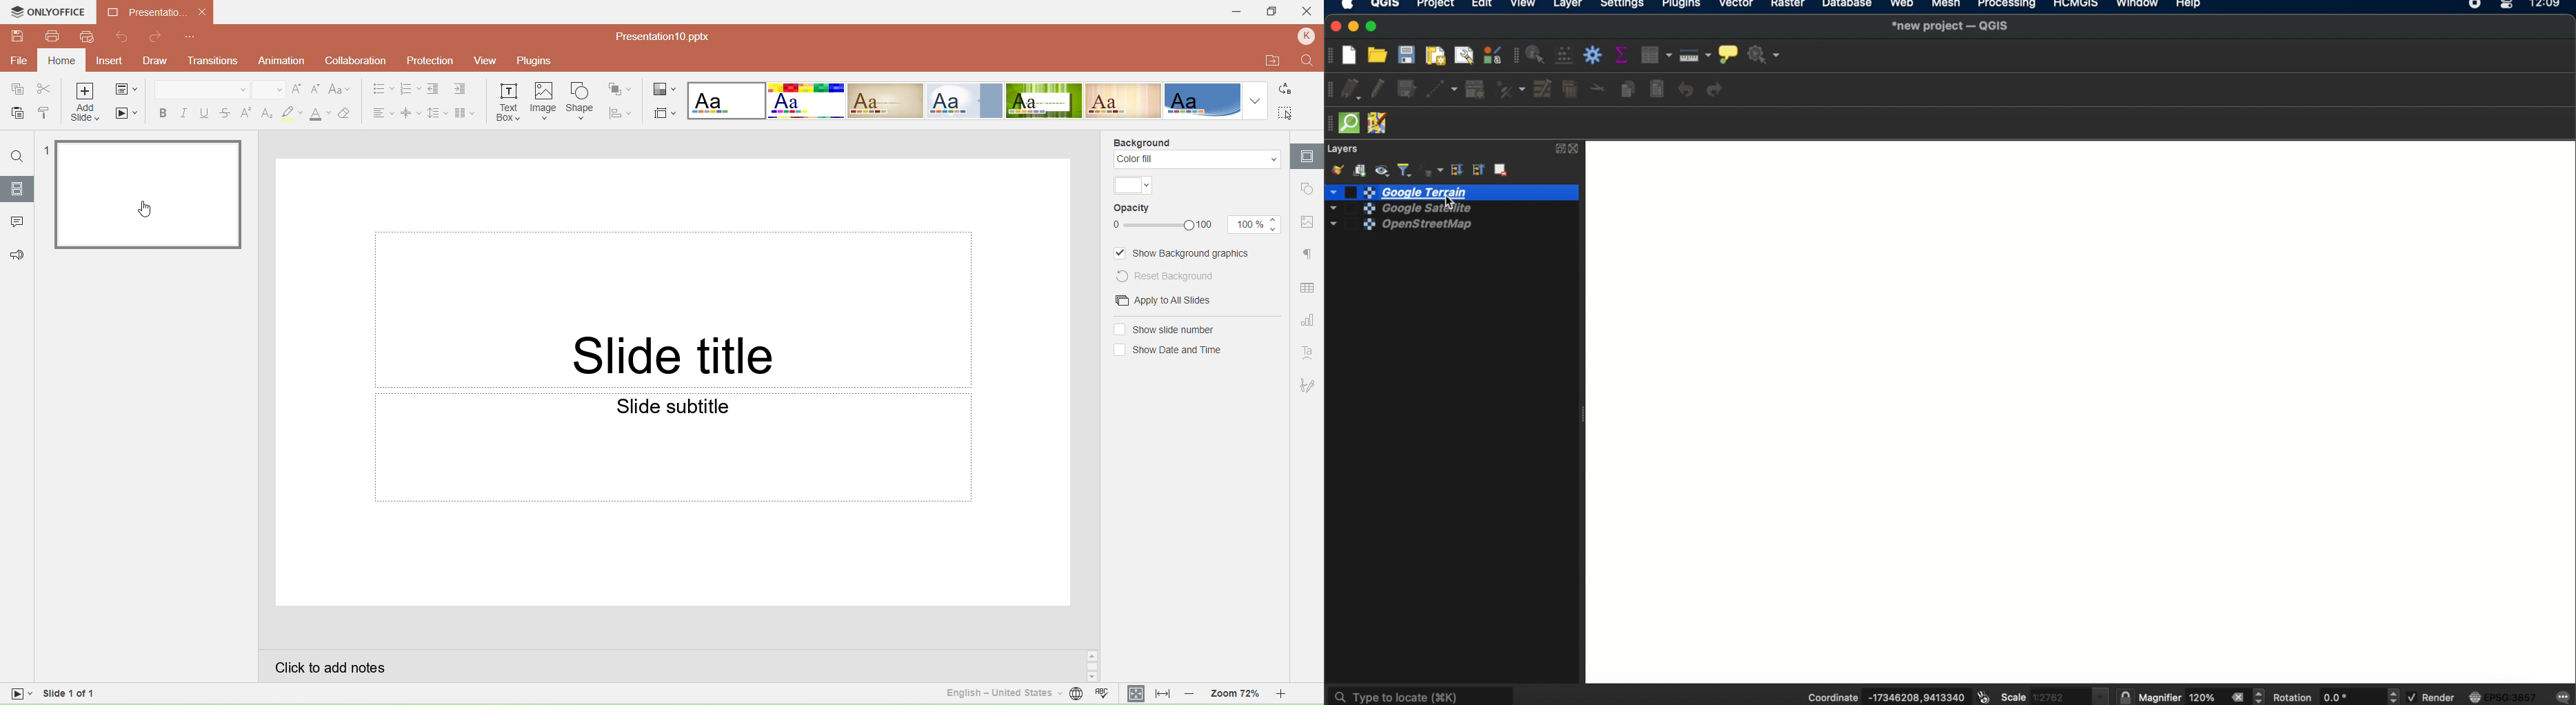  I want to click on Green leaf, so click(1046, 101).